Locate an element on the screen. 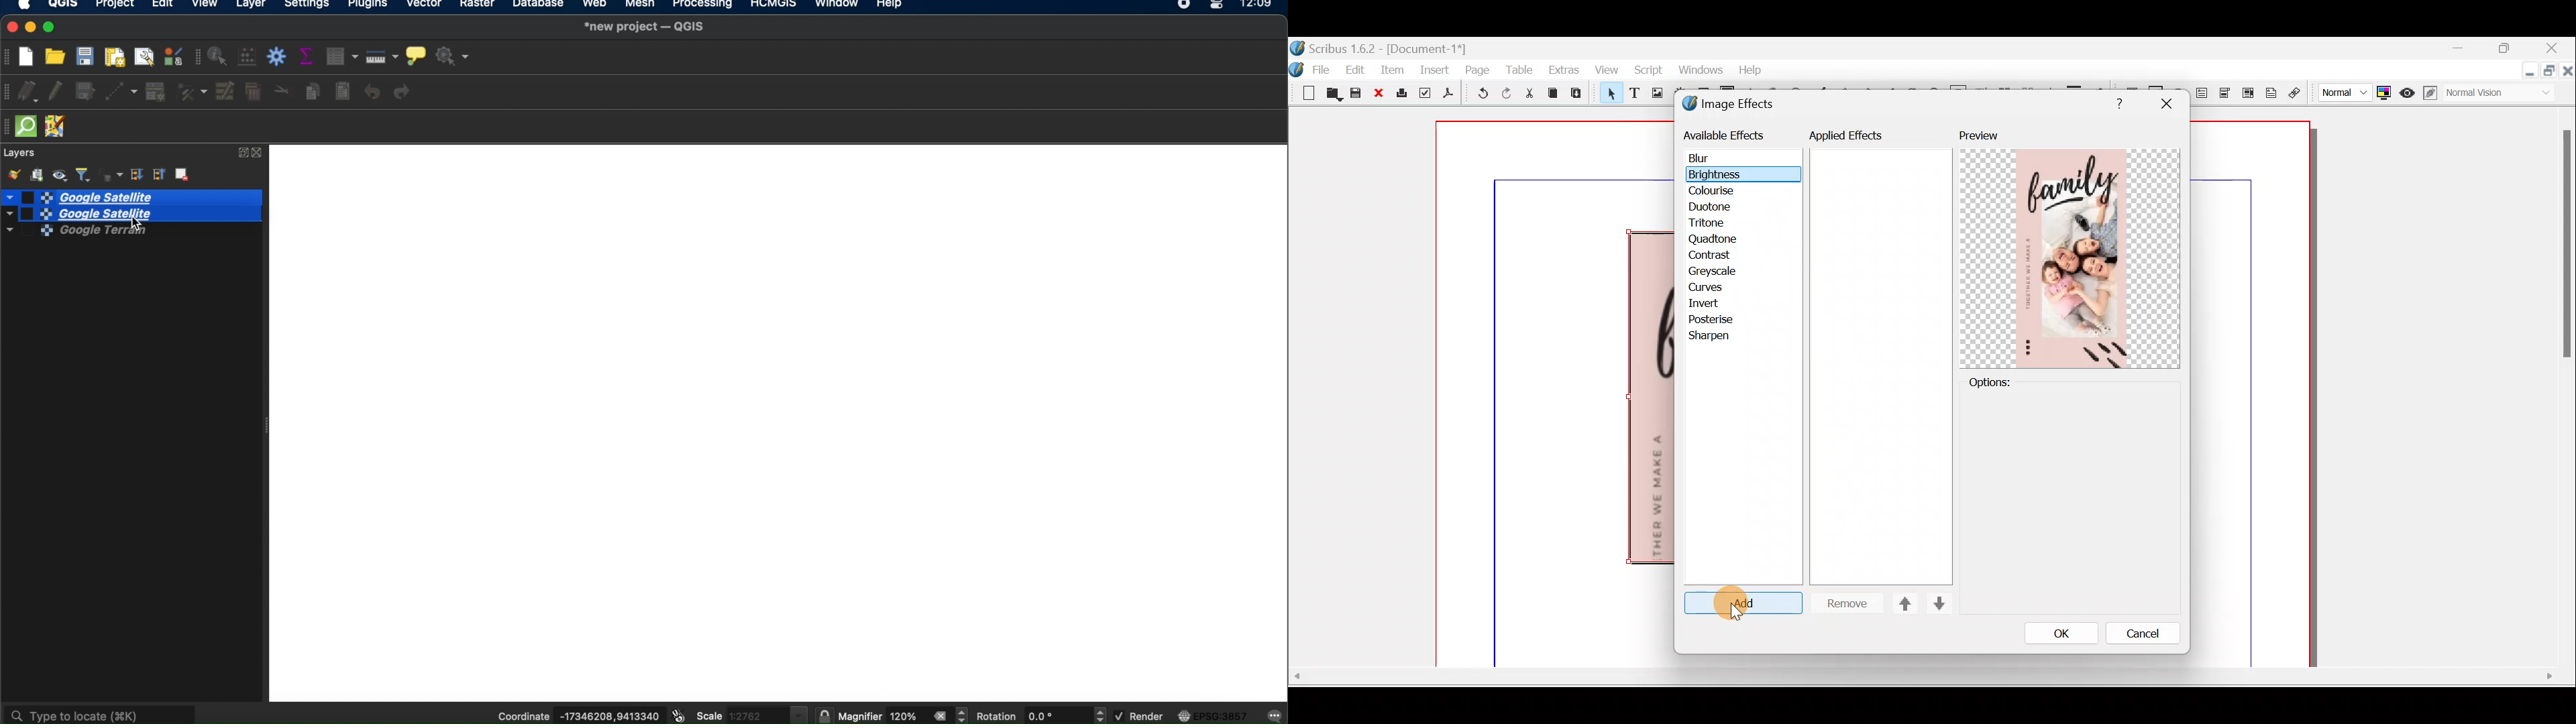 The height and width of the screenshot is (728, 2576). Cursor is located at coordinates (1740, 605).